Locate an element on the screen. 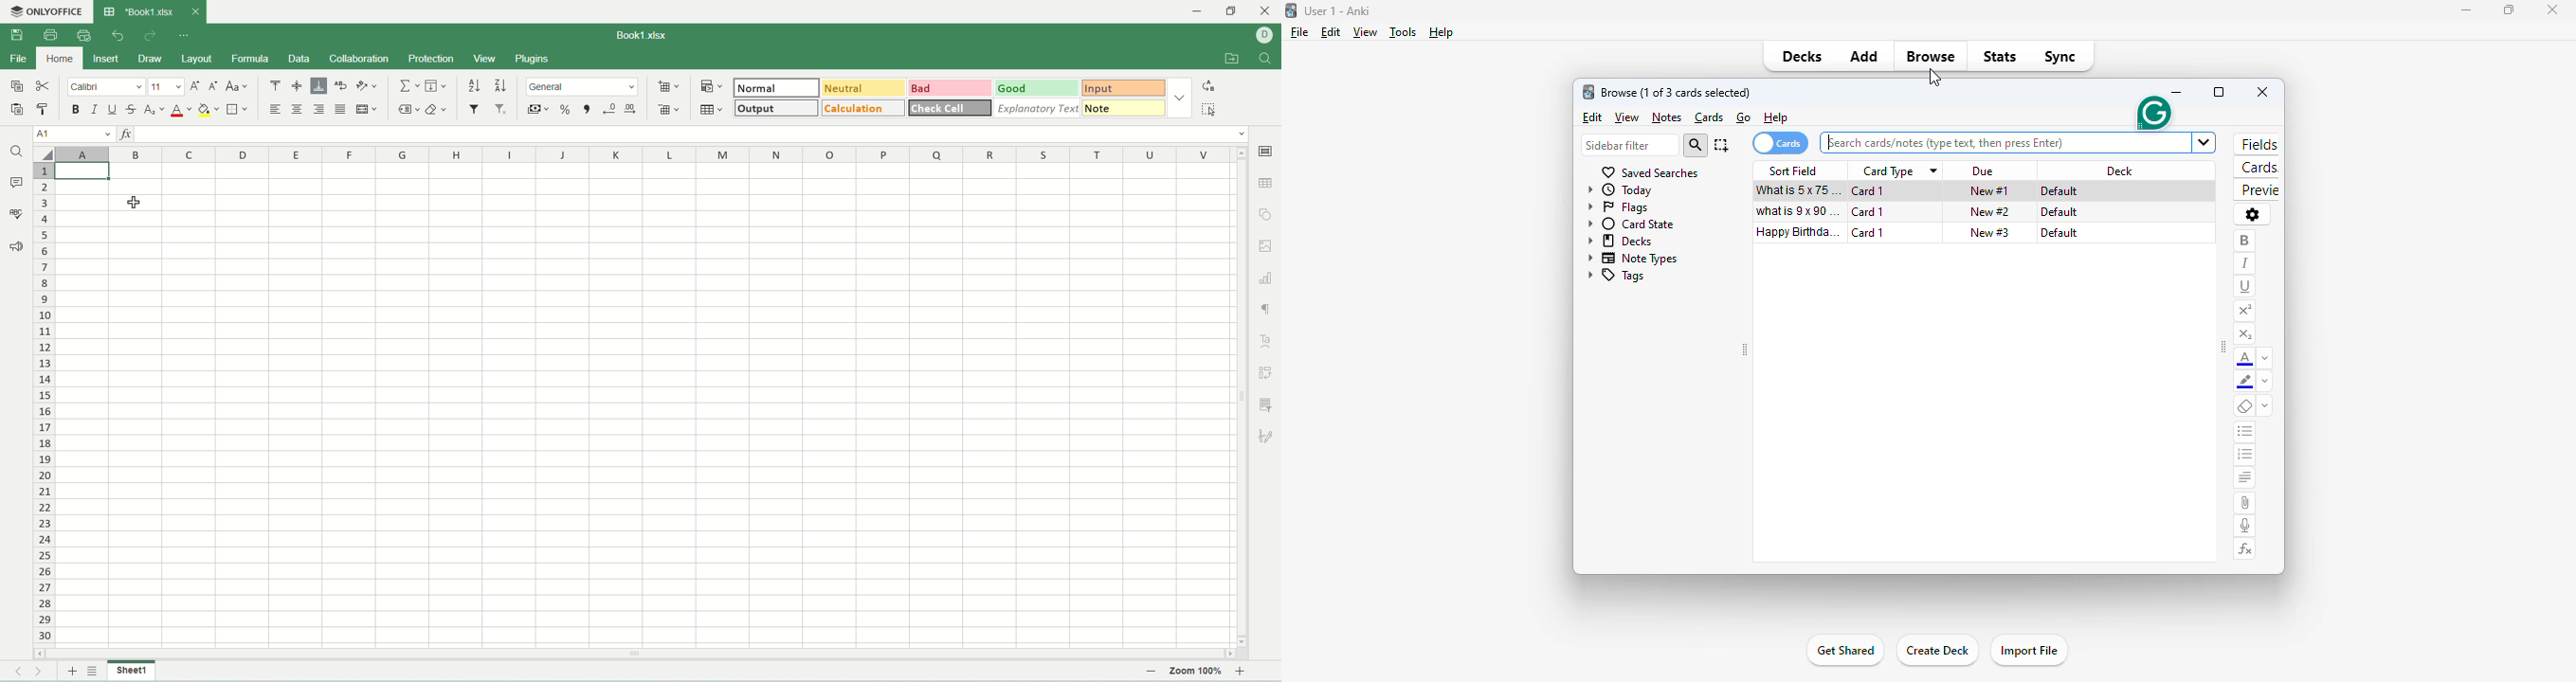  note is located at coordinates (1127, 109).